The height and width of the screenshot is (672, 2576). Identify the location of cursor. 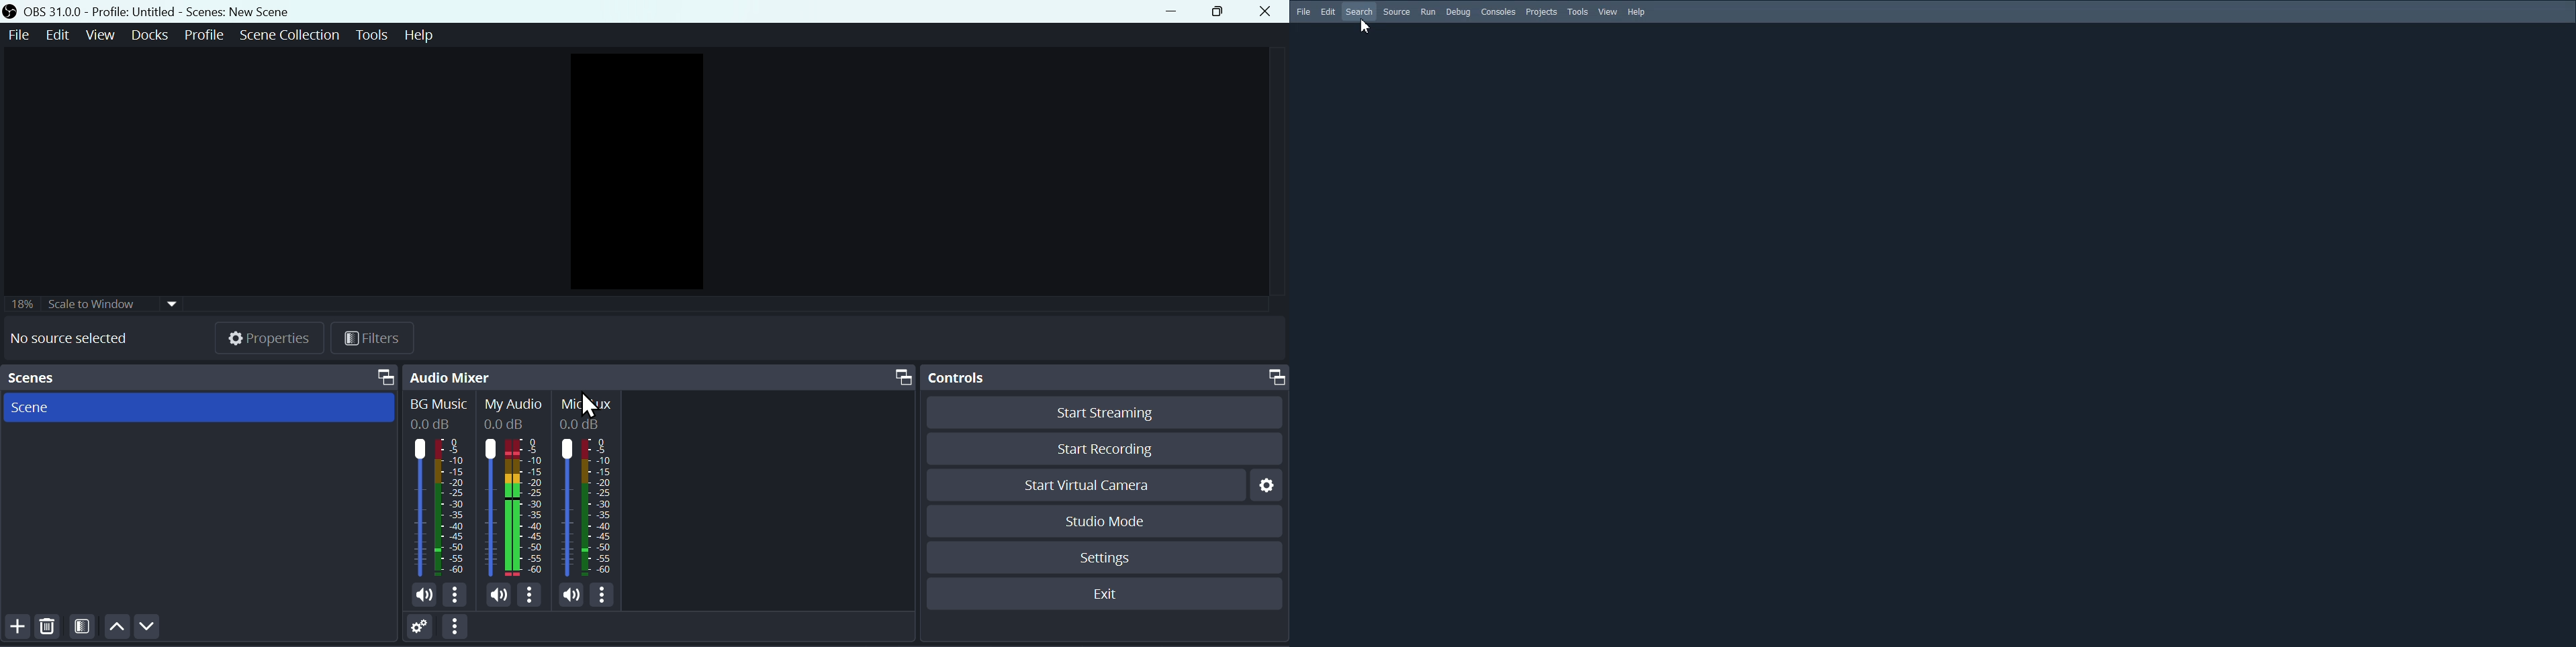
(592, 407).